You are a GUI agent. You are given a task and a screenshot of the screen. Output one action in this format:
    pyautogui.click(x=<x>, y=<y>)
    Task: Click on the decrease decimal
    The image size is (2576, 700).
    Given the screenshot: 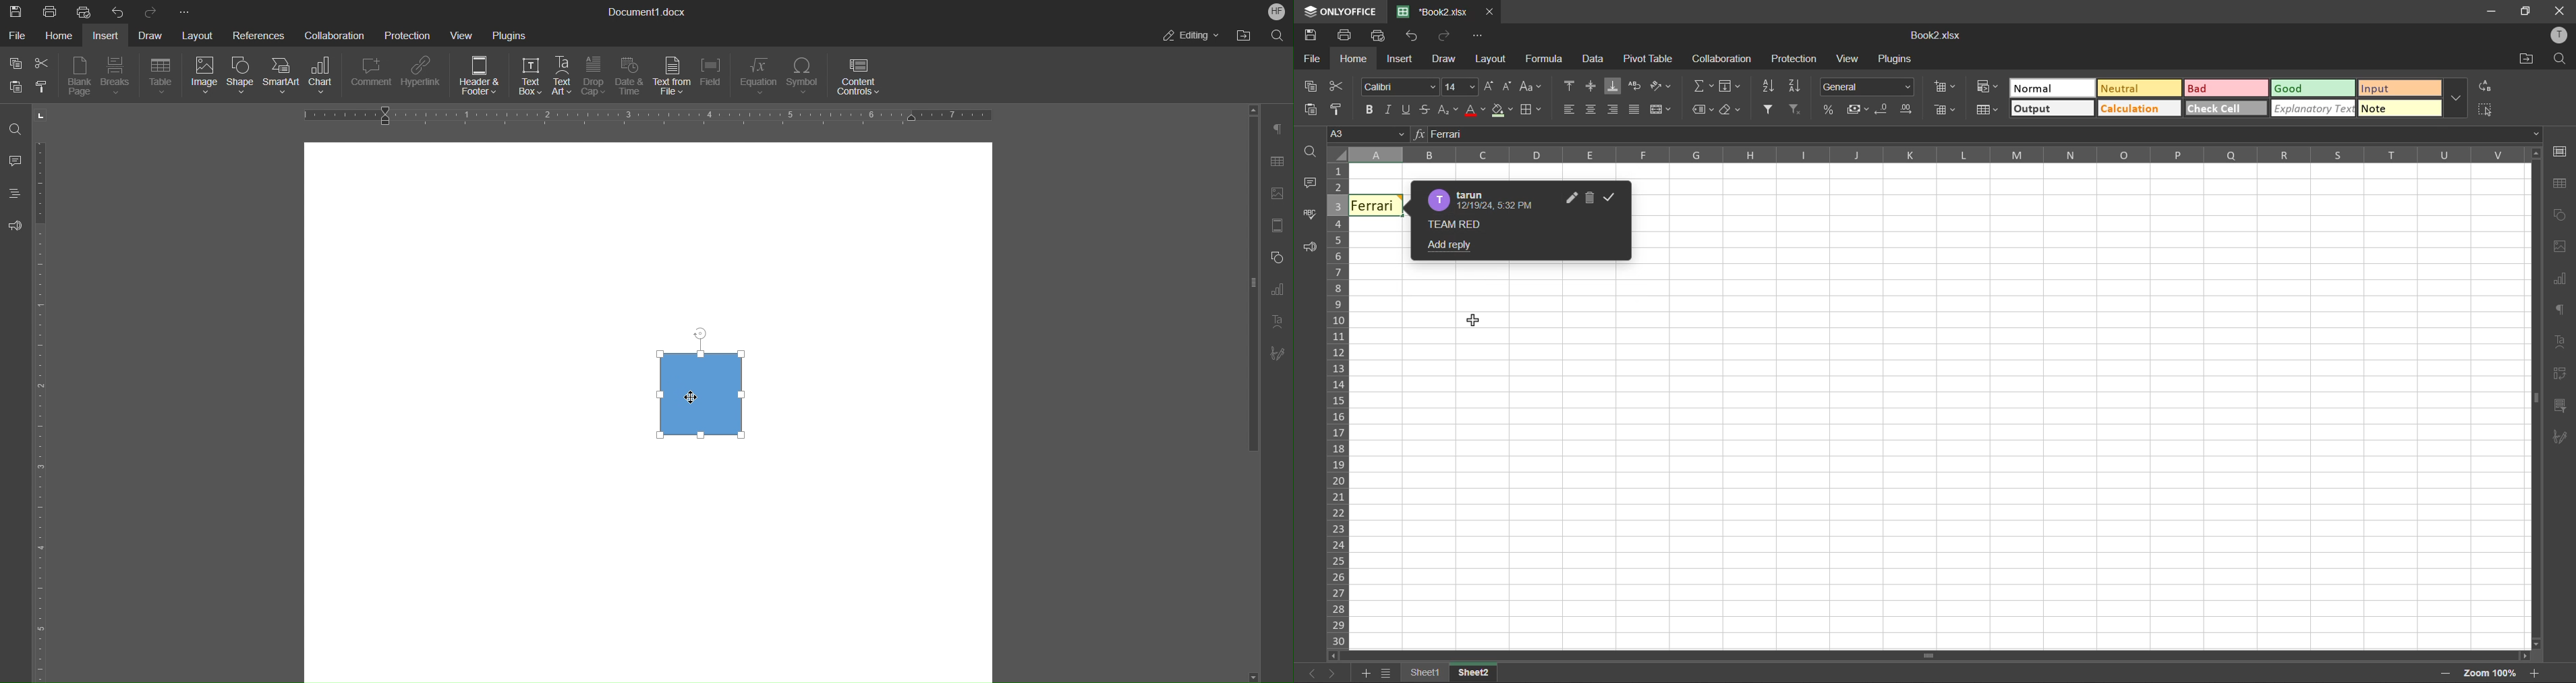 What is the action you would take?
    pyautogui.click(x=1883, y=110)
    